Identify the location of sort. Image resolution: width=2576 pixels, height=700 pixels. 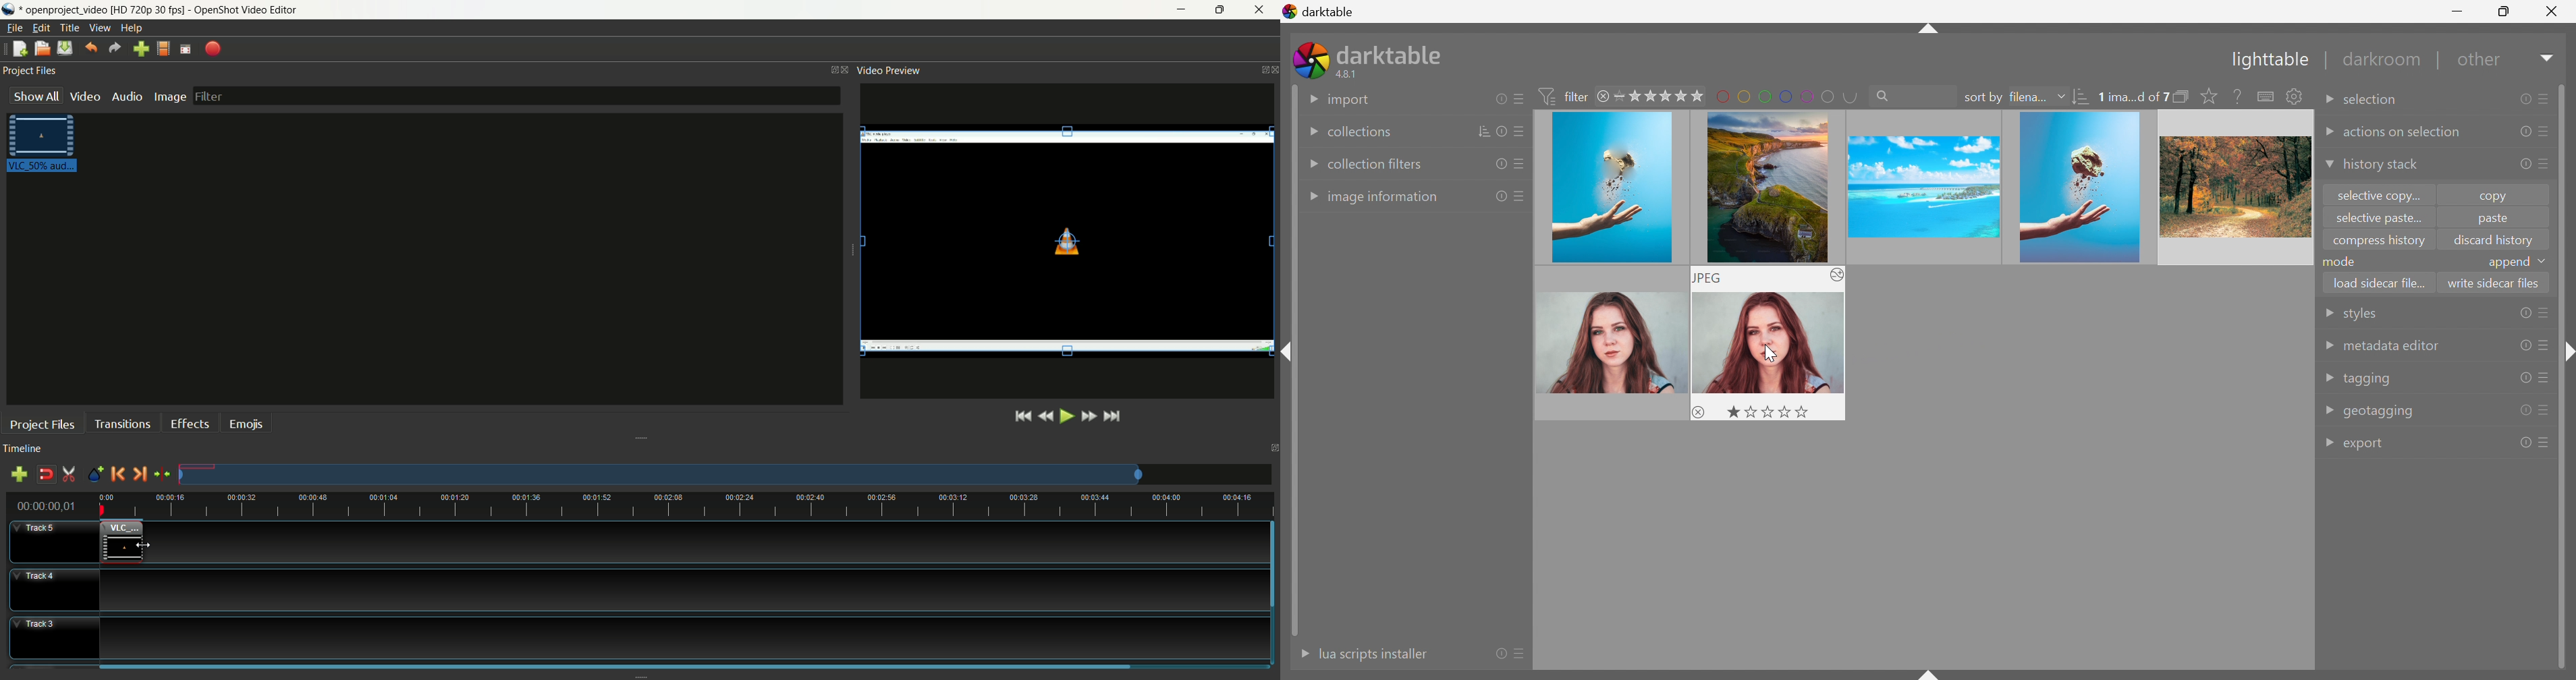
(2081, 98).